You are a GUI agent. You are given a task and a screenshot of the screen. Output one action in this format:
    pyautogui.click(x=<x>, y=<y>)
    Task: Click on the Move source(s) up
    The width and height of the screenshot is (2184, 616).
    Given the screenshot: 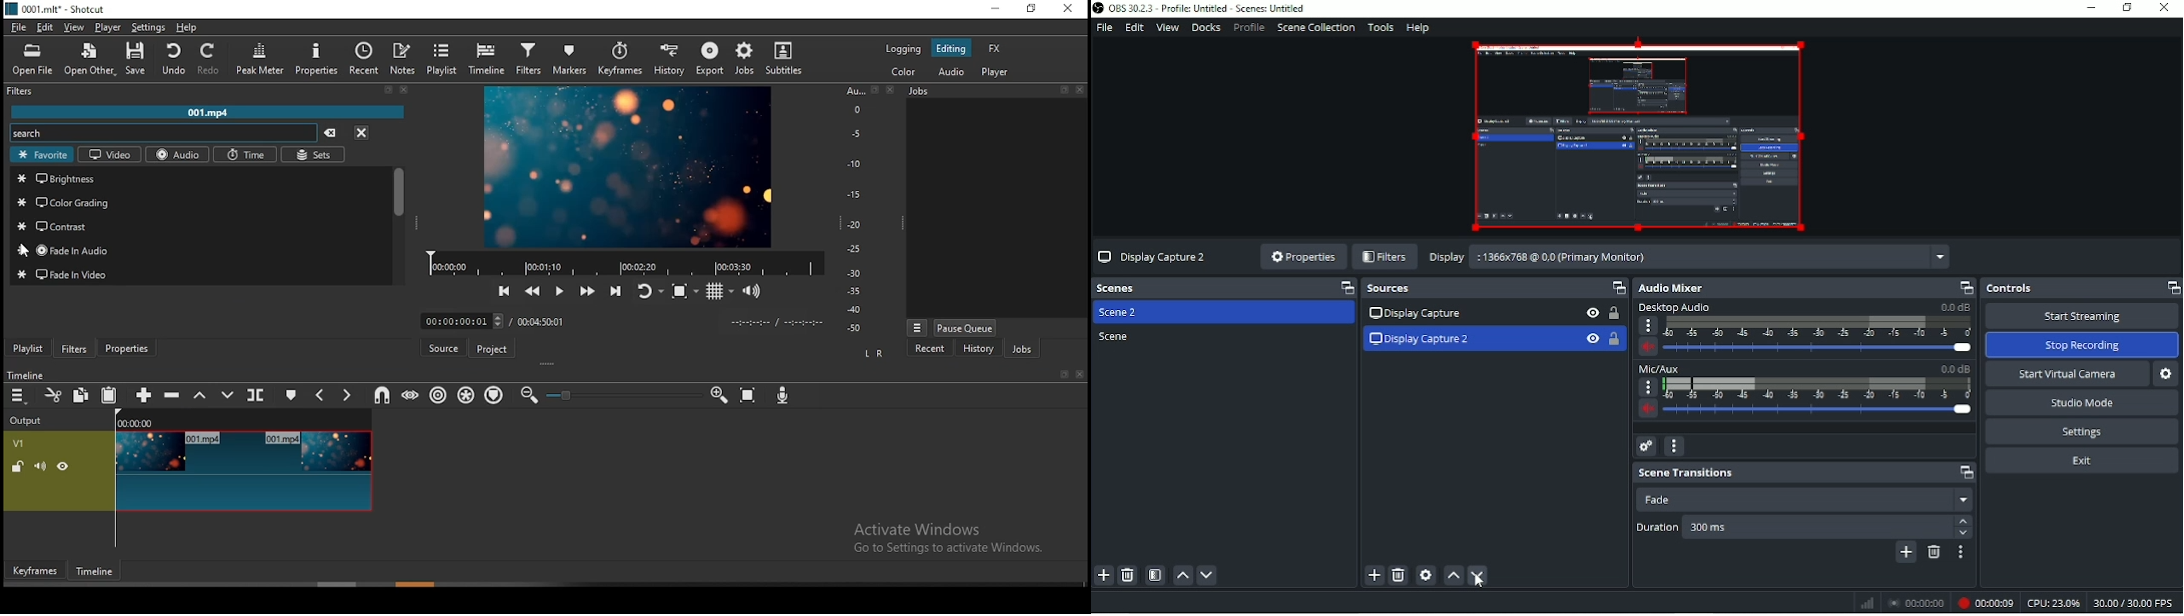 What is the action you would take?
    pyautogui.click(x=1453, y=575)
    